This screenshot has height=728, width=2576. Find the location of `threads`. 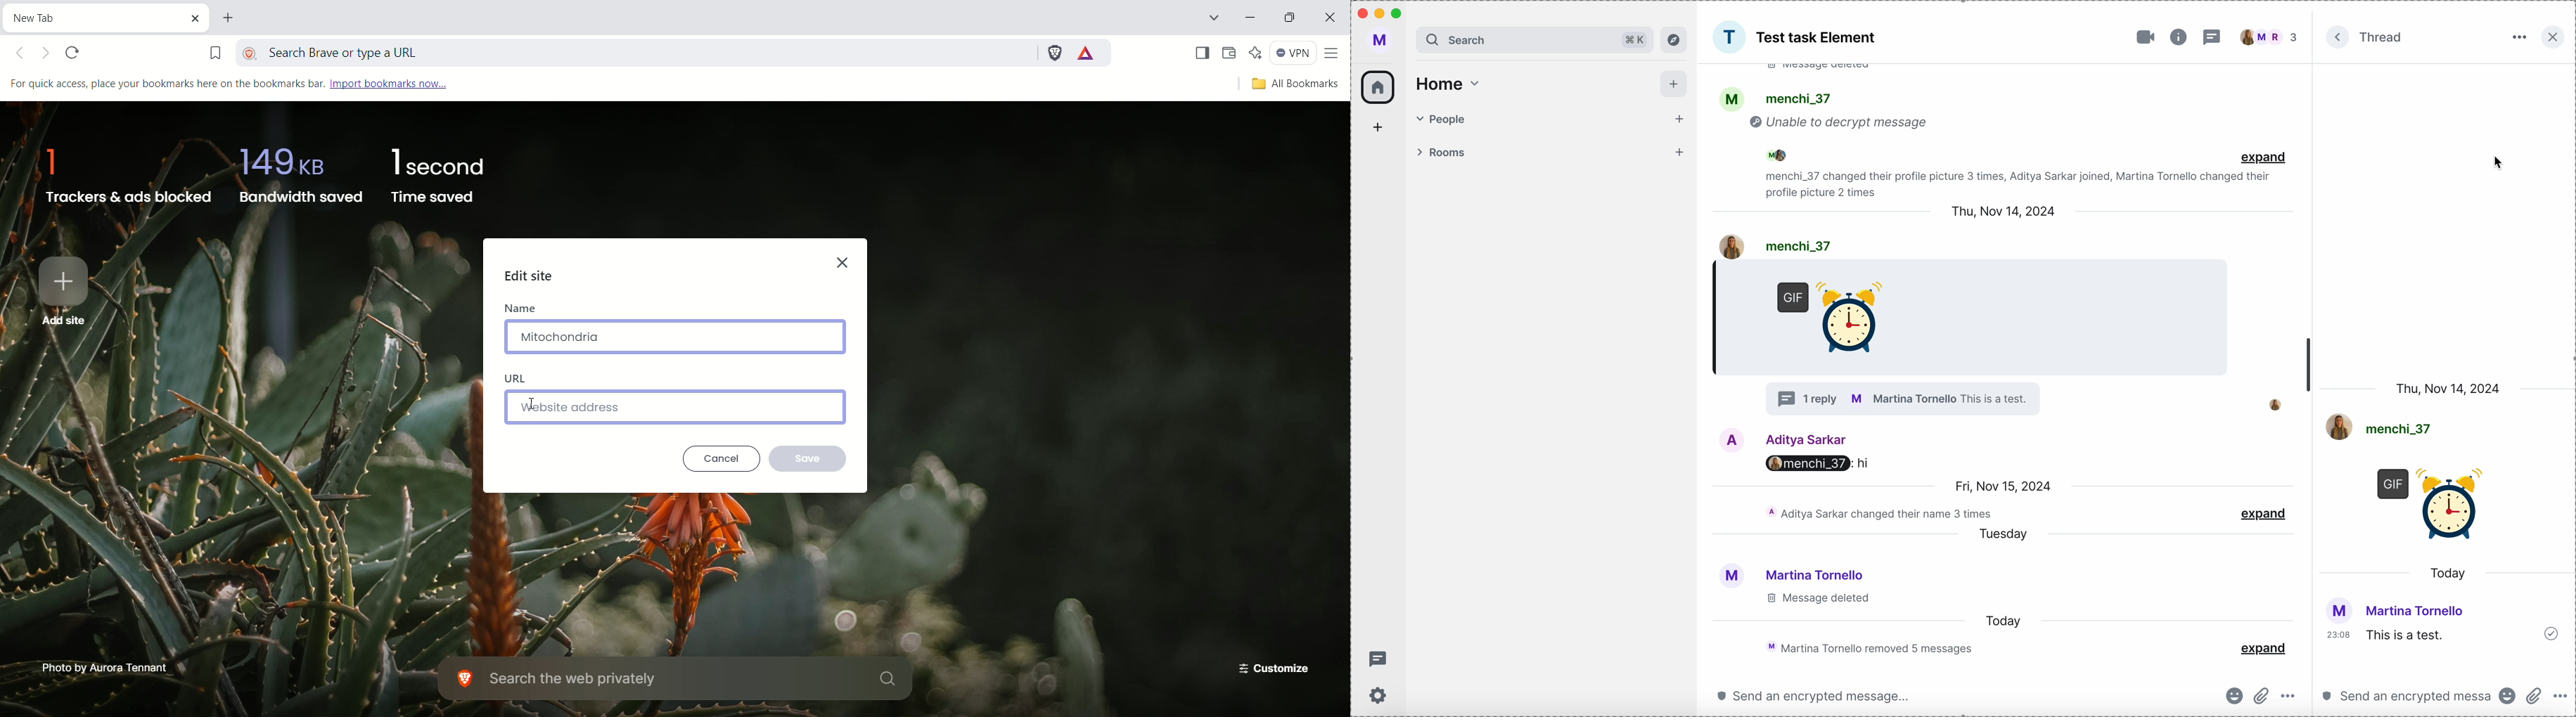

threads is located at coordinates (2214, 37).